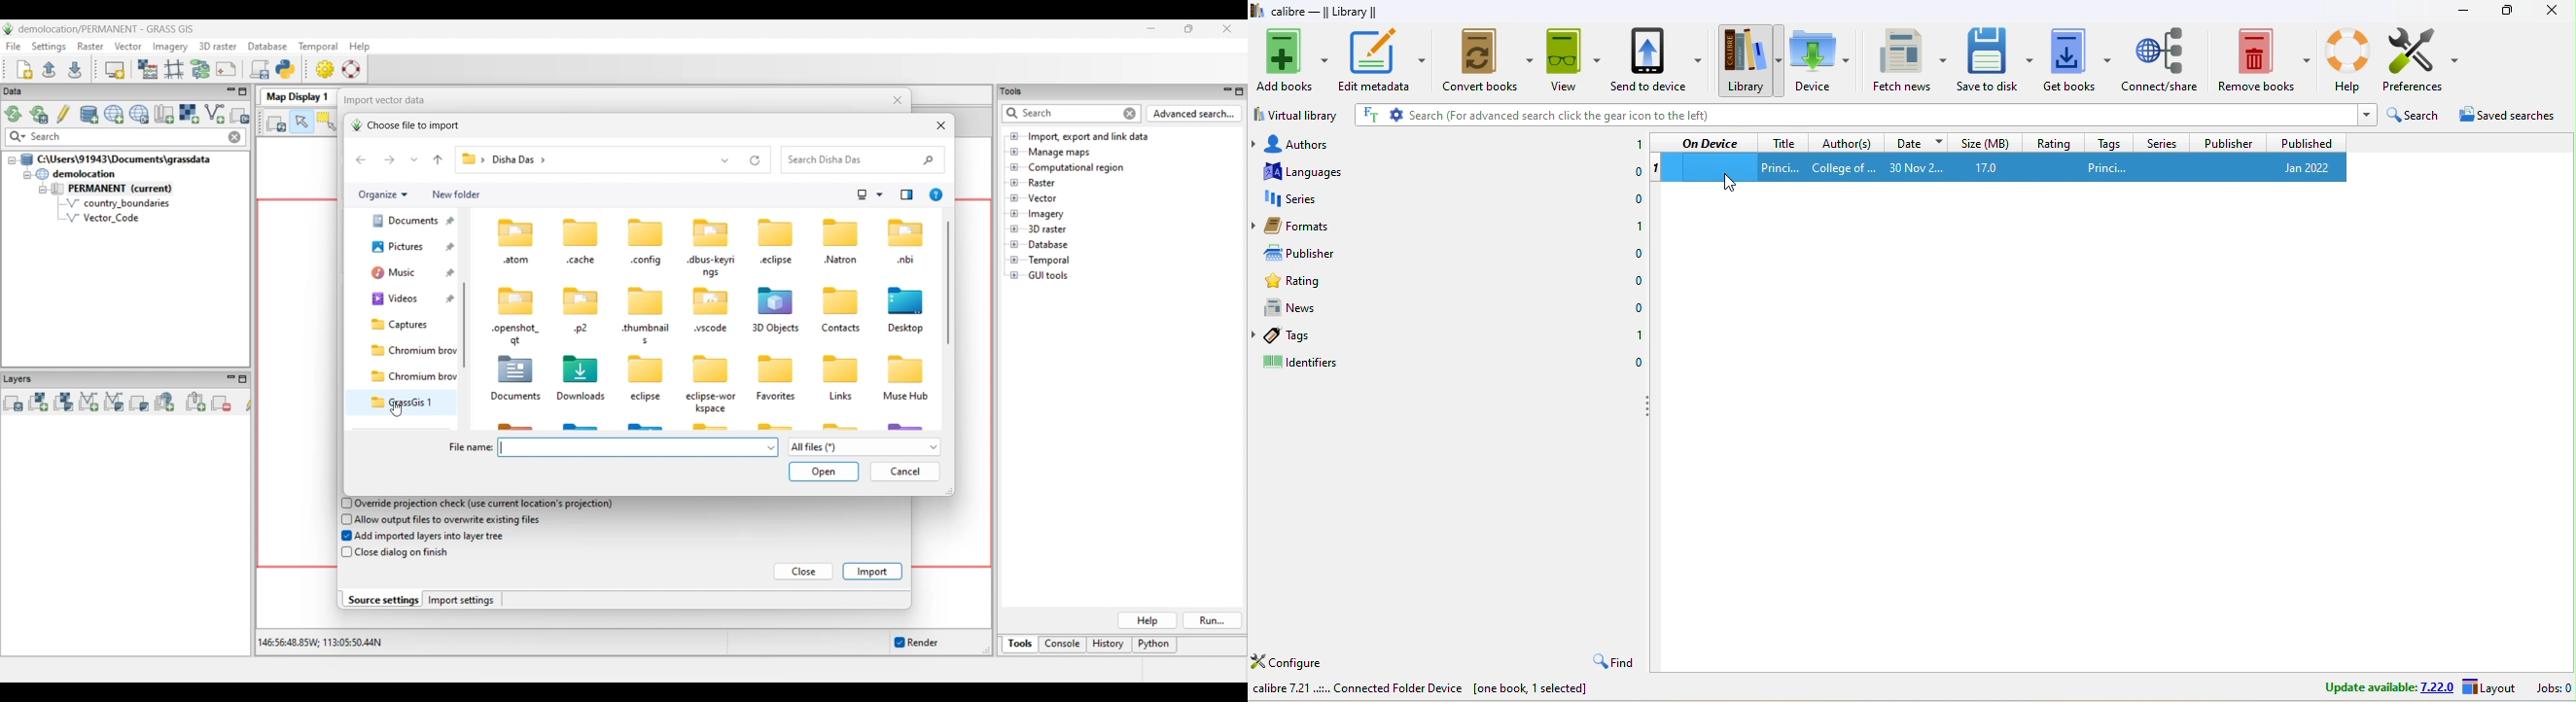 The width and height of the screenshot is (2576, 728). Describe the element at coordinates (1302, 170) in the screenshot. I see `languages` at that location.